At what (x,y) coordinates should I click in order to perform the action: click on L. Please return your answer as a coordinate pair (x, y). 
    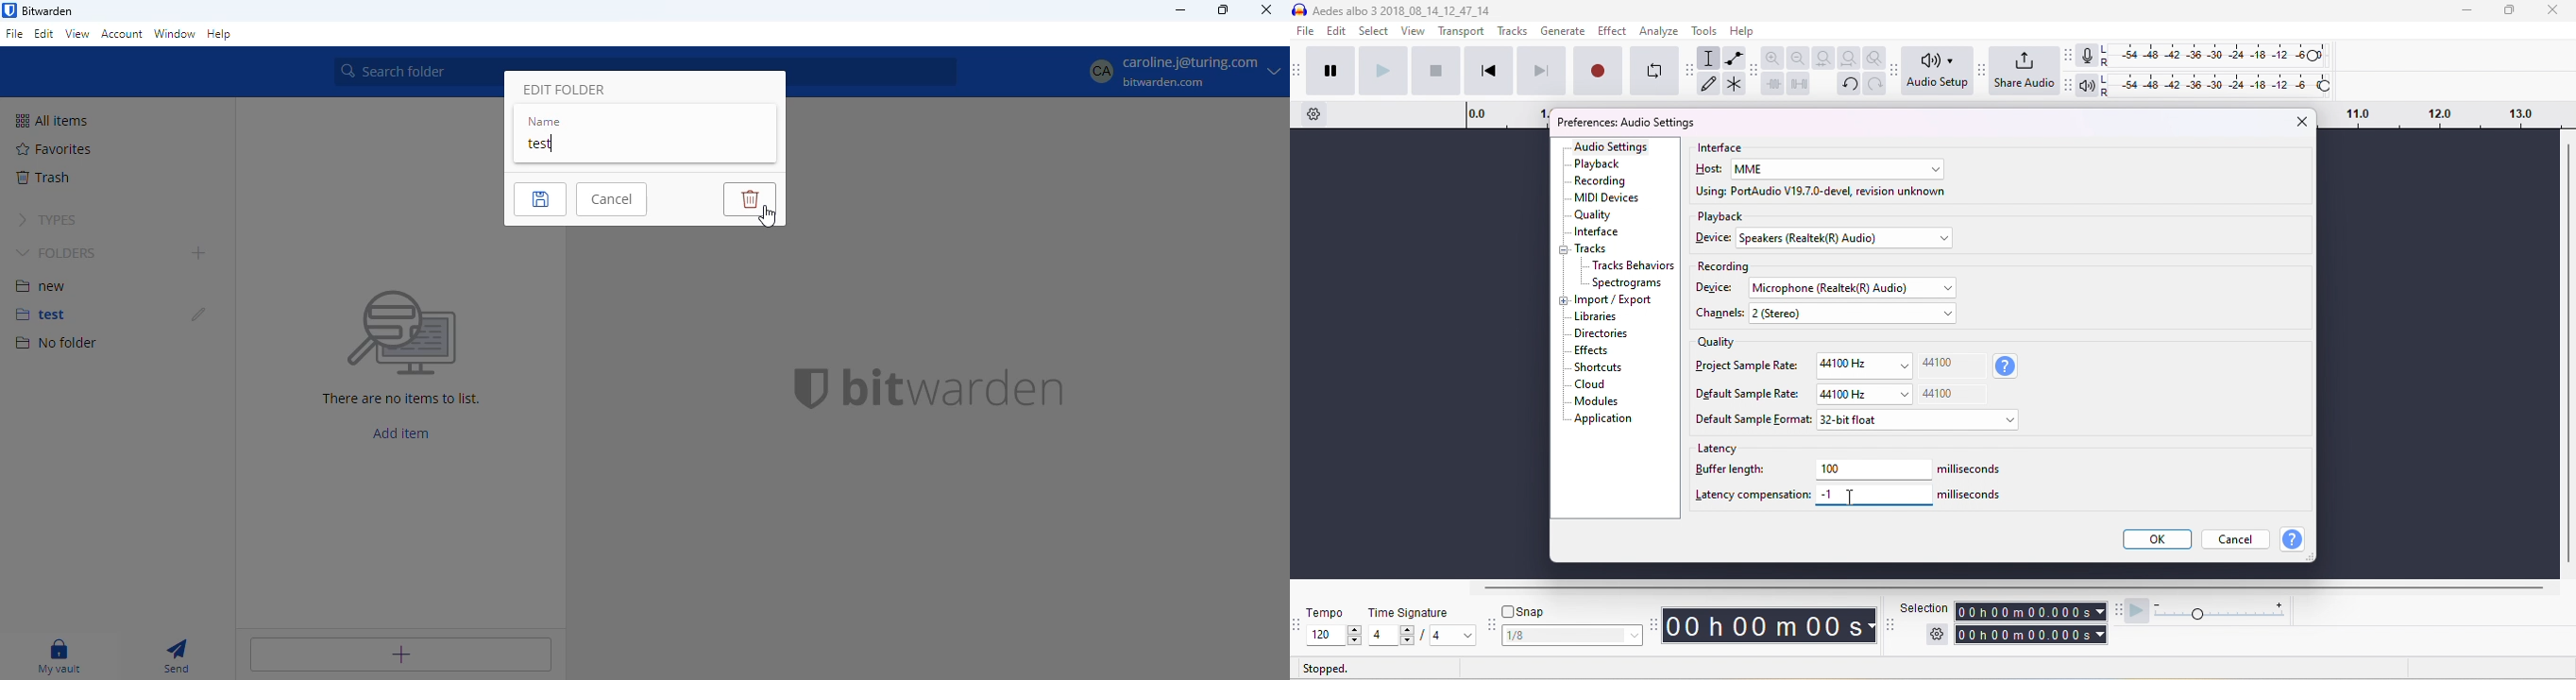
    Looking at the image, I should click on (2106, 49).